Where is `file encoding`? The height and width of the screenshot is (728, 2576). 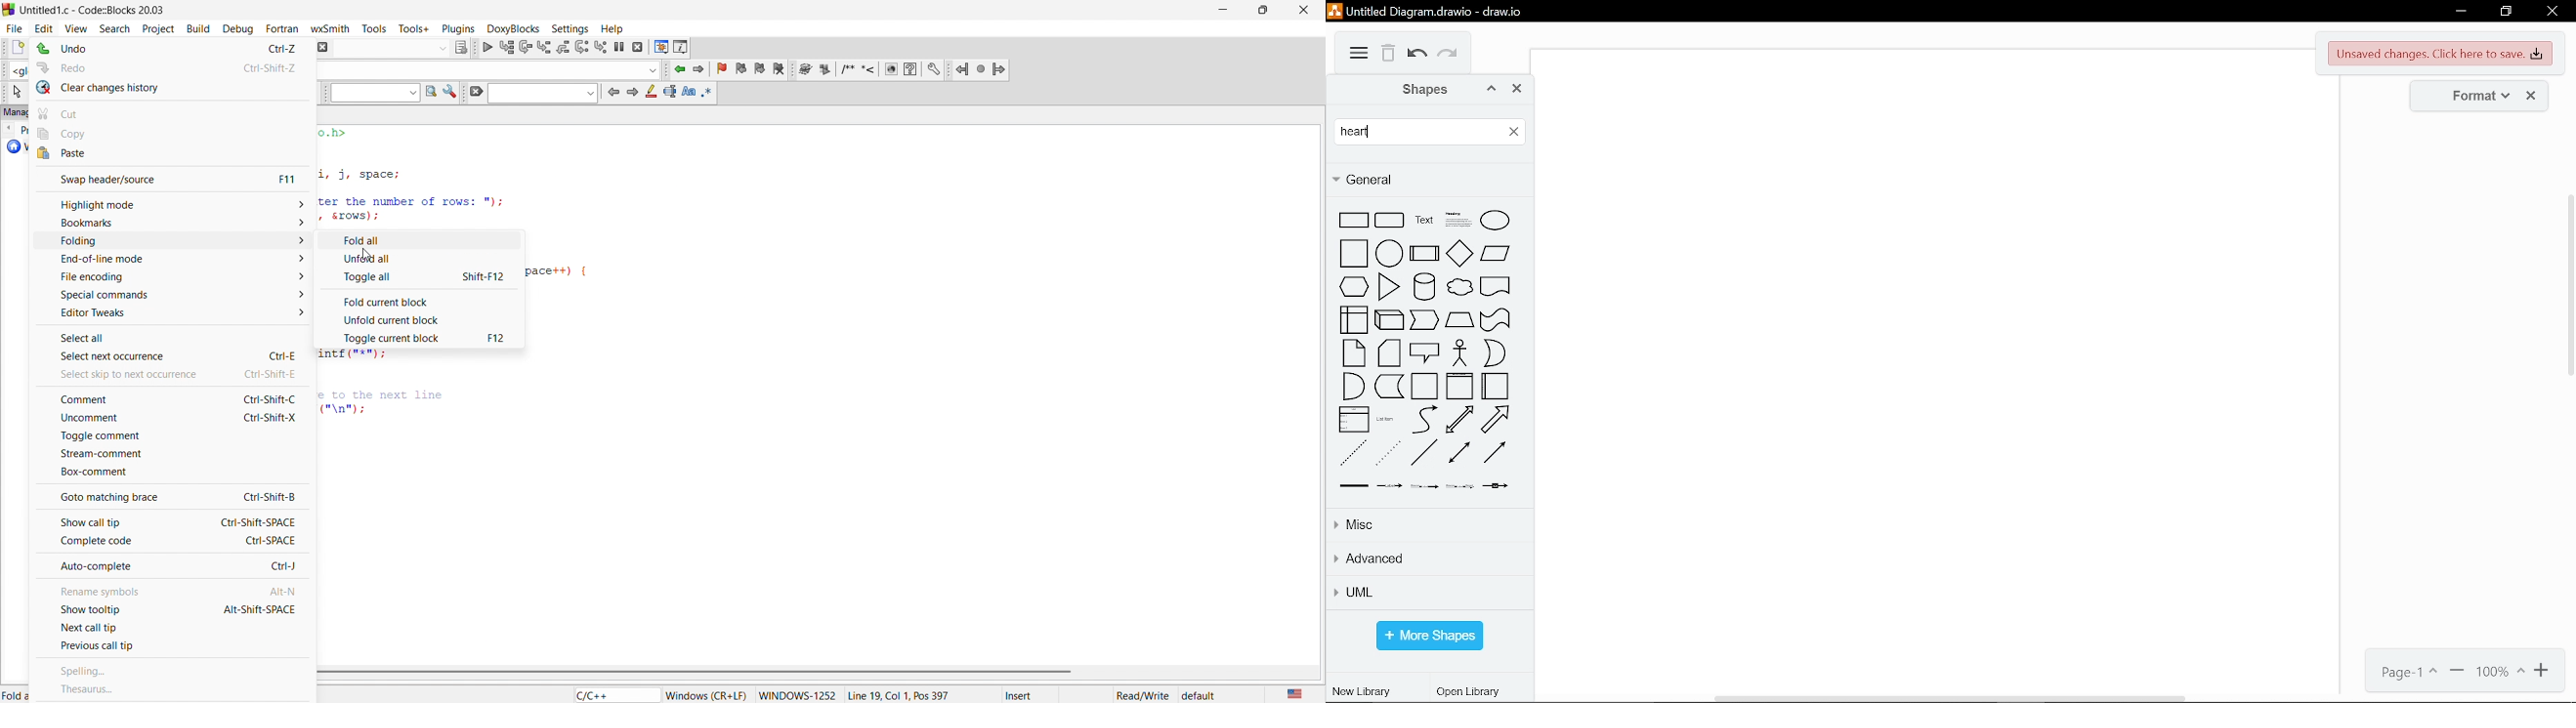
file encoding is located at coordinates (169, 278).